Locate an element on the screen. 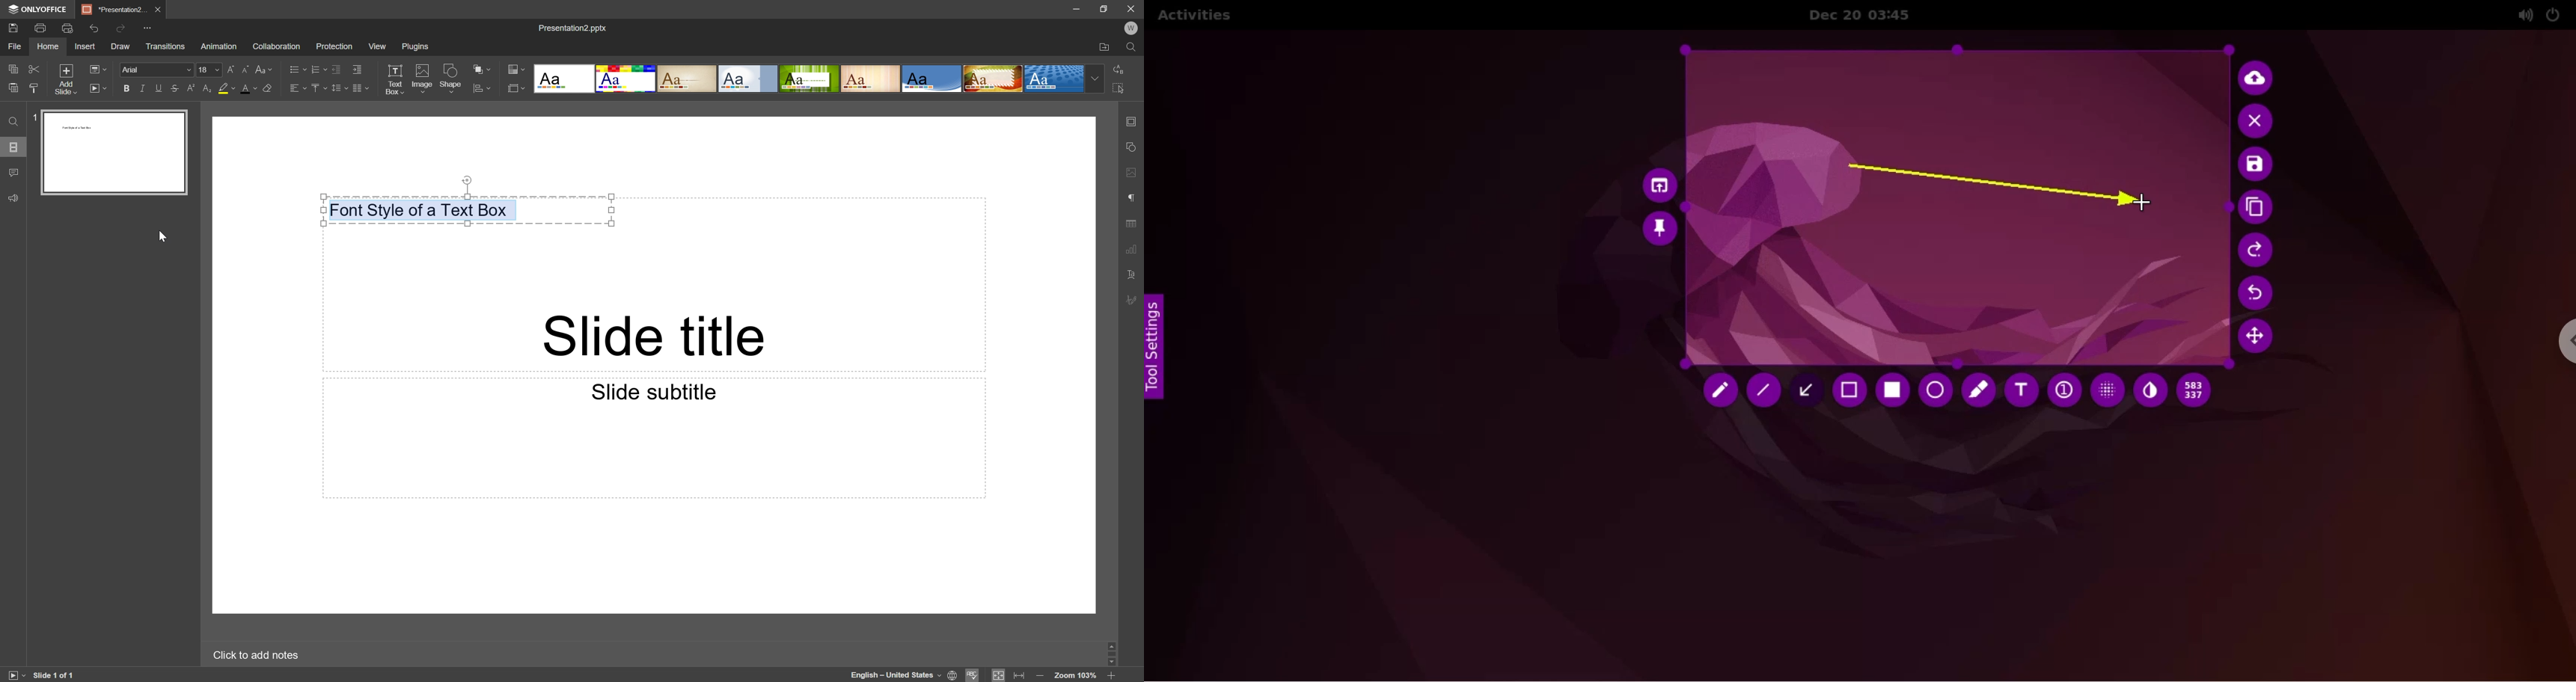 This screenshot has height=700, width=2576. Chart settings is located at coordinates (1135, 251).